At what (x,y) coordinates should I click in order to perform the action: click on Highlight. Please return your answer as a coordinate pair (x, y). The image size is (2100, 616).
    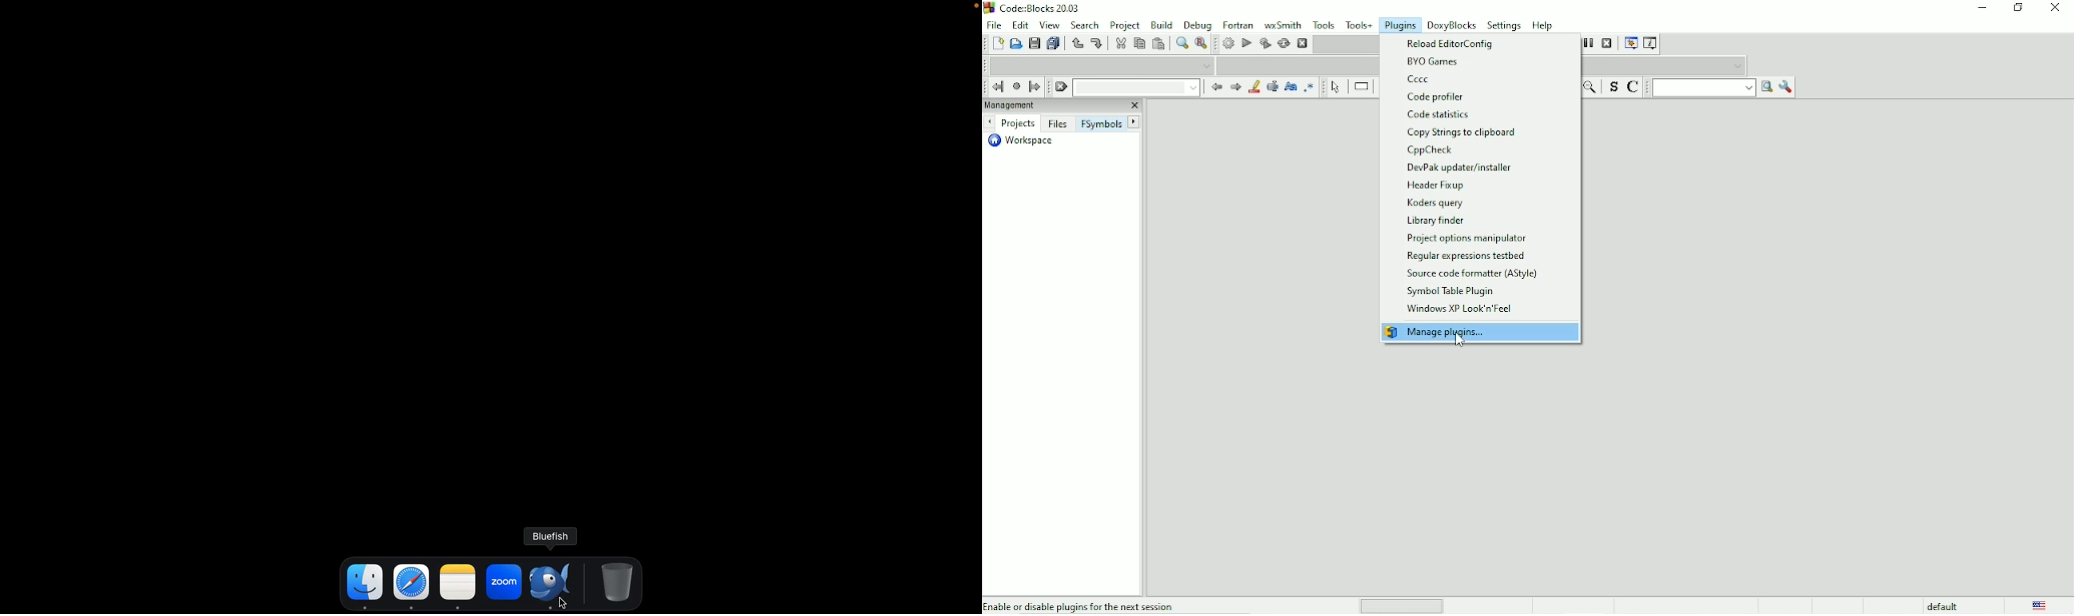
    Looking at the image, I should click on (1253, 88).